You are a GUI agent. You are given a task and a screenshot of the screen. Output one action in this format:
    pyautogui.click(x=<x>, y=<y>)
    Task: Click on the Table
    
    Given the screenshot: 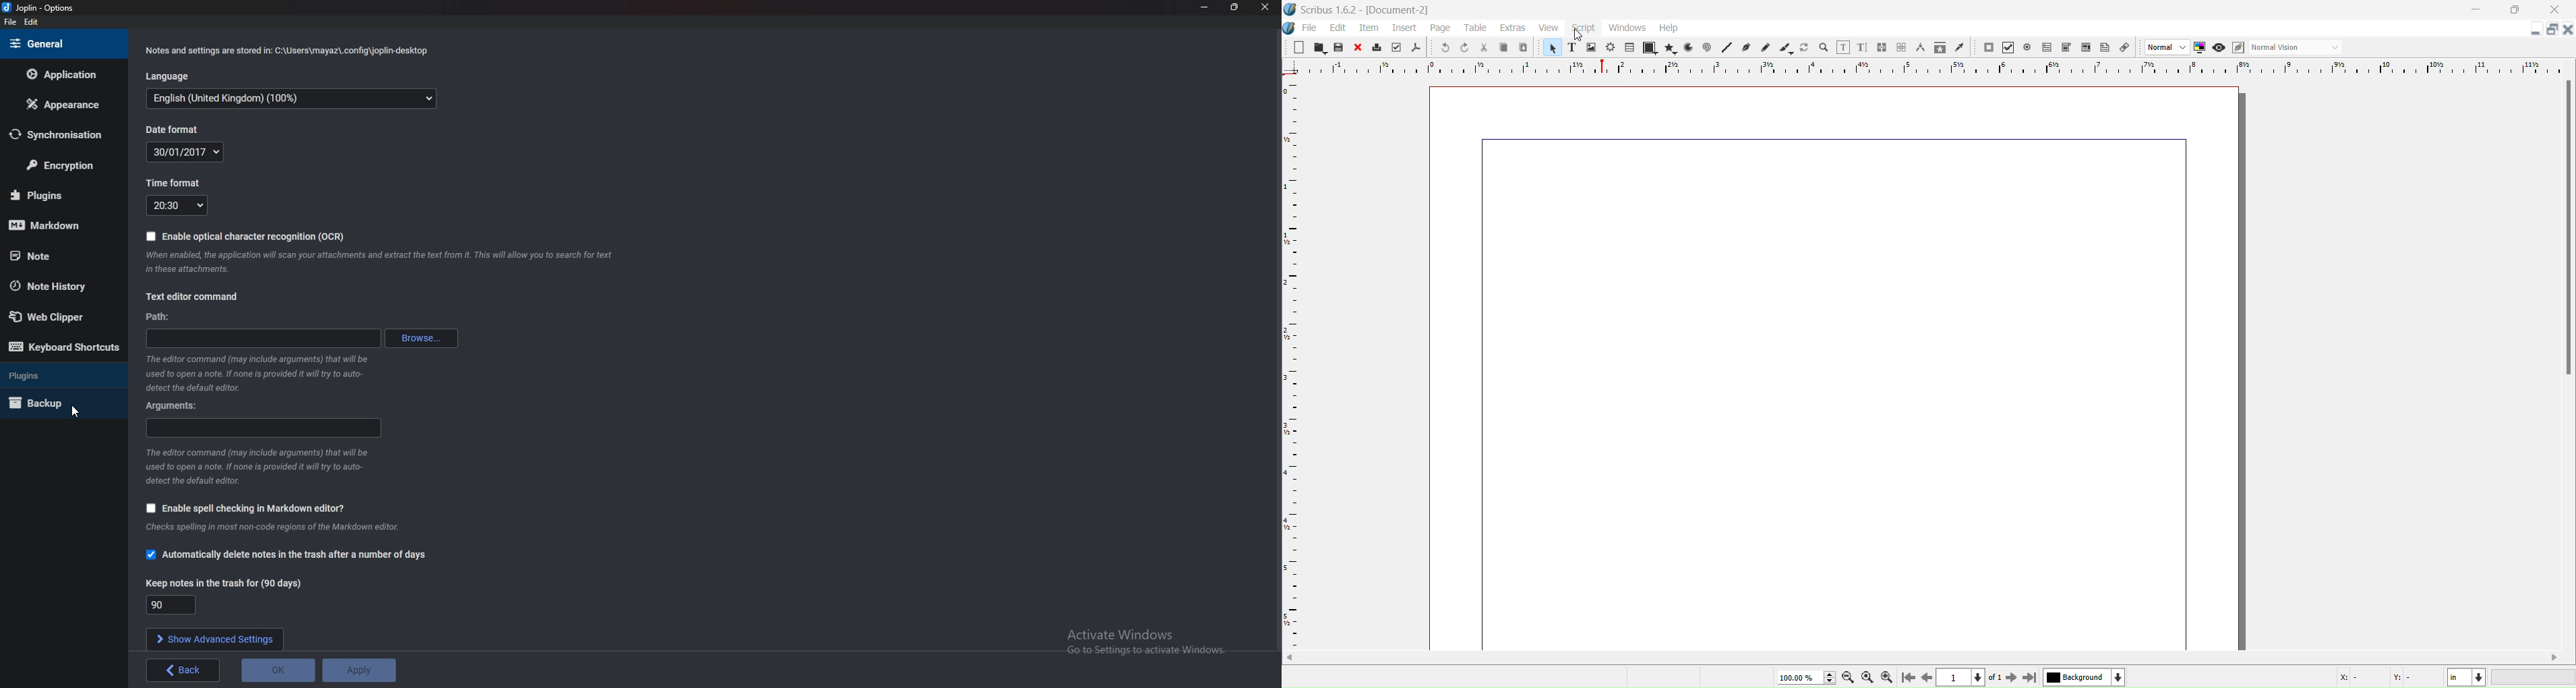 What is the action you would take?
    pyautogui.click(x=1476, y=28)
    